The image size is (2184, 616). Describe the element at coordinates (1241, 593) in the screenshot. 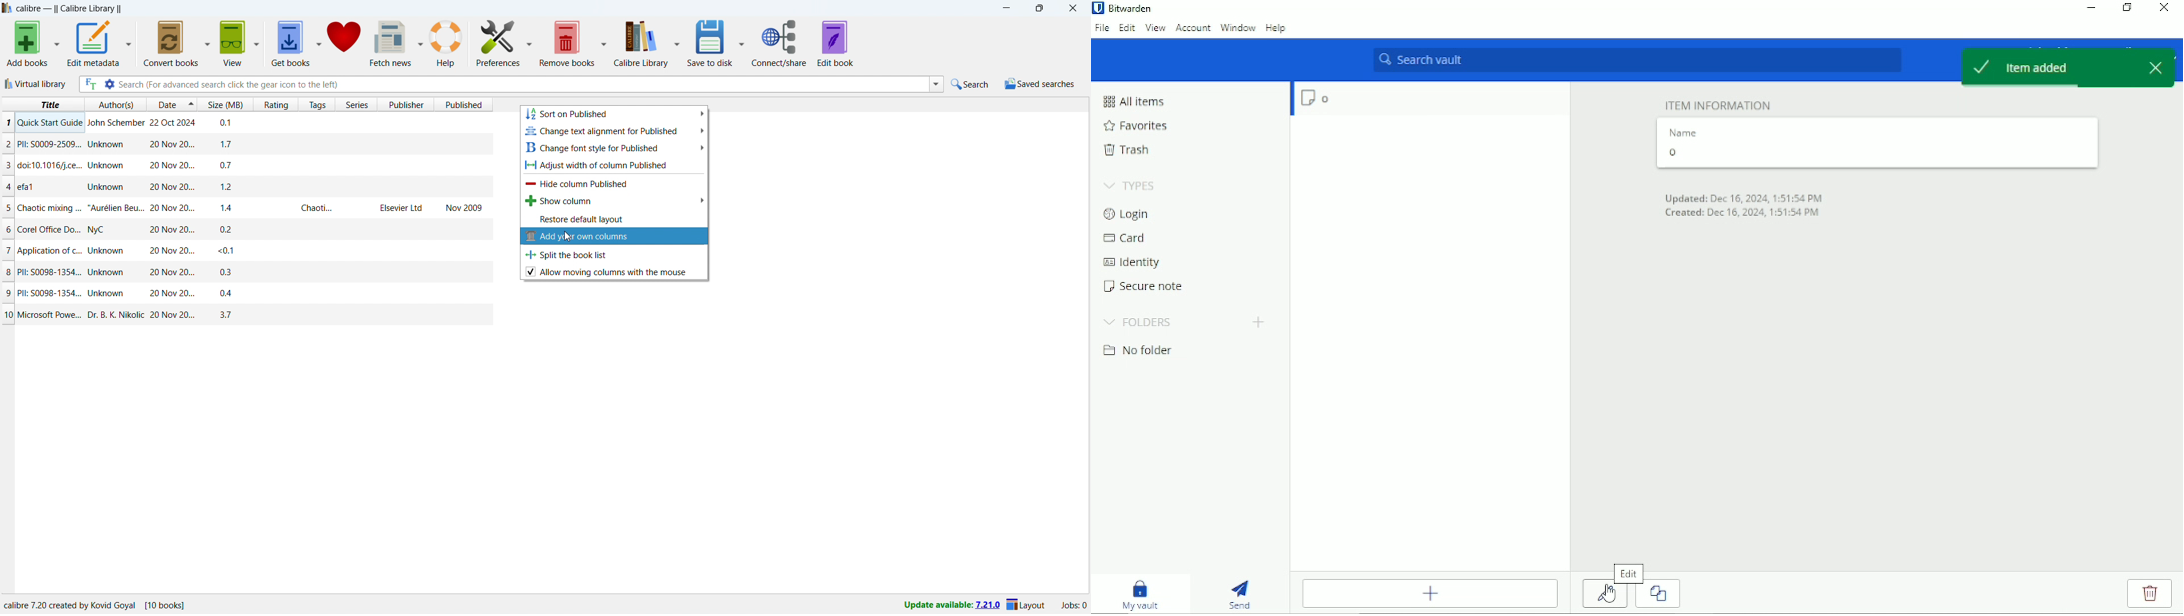

I see `Send` at that location.